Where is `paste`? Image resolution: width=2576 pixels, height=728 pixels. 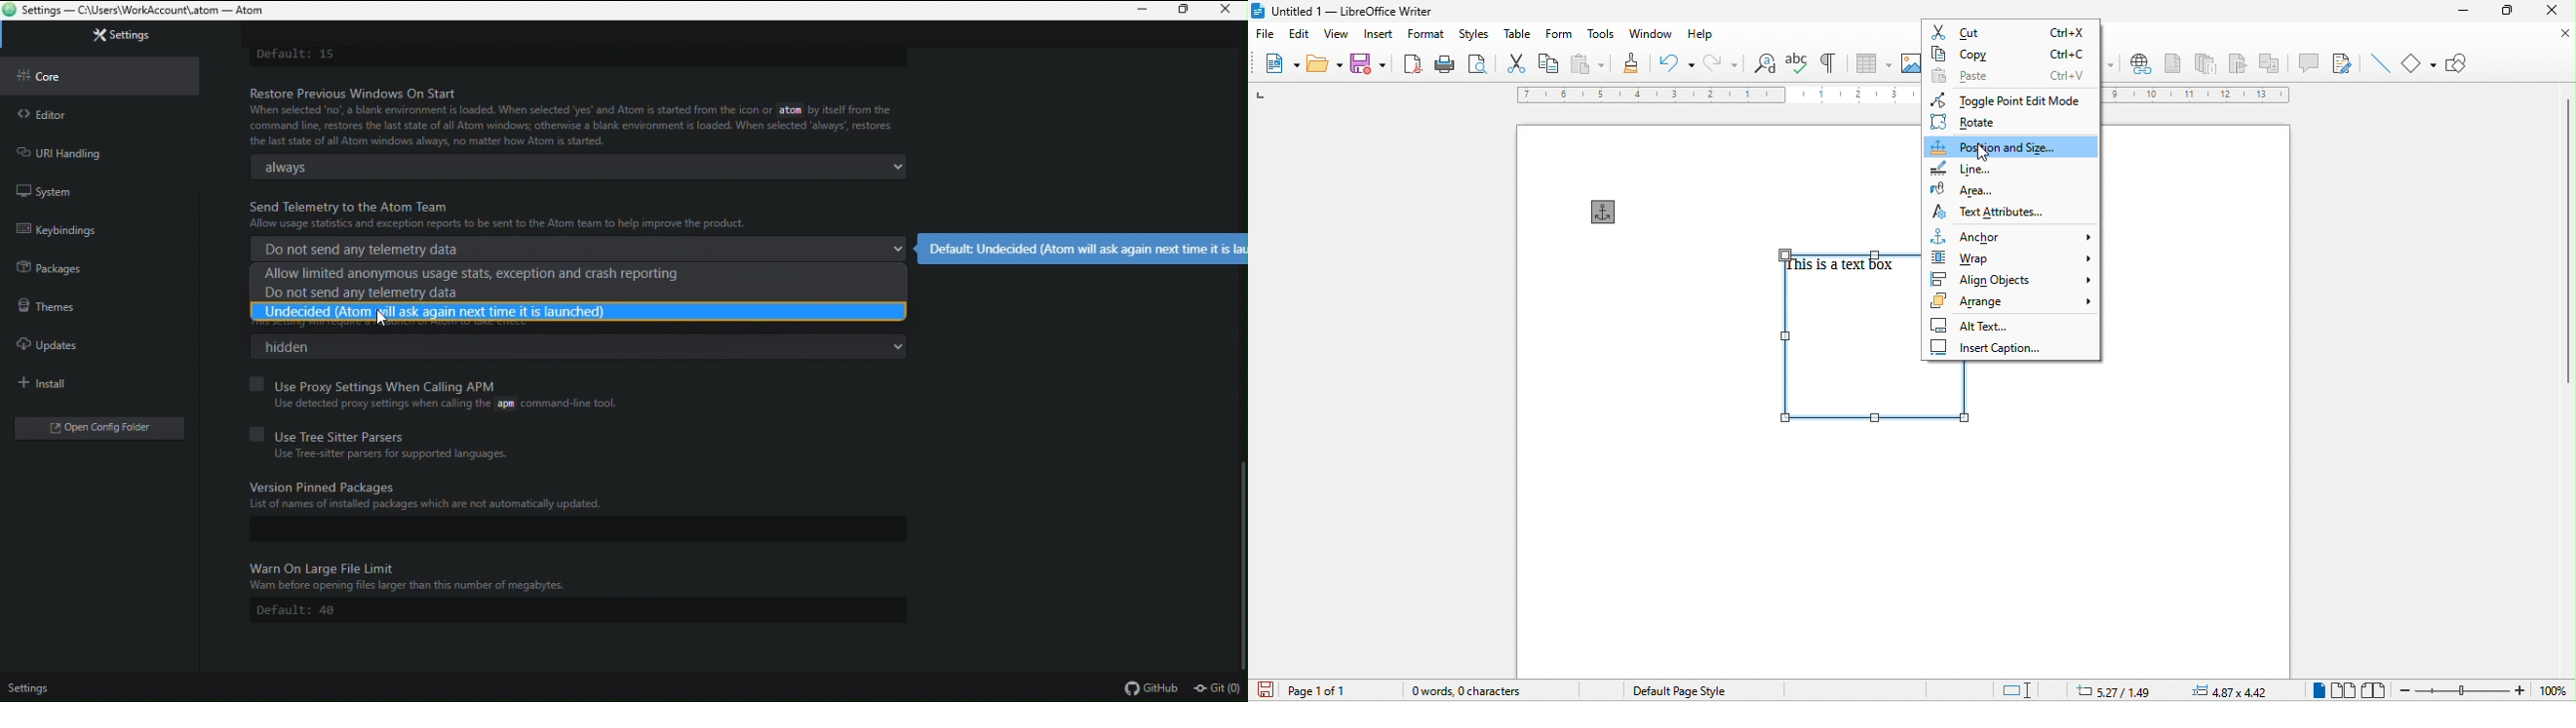
paste is located at coordinates (2011, 77).